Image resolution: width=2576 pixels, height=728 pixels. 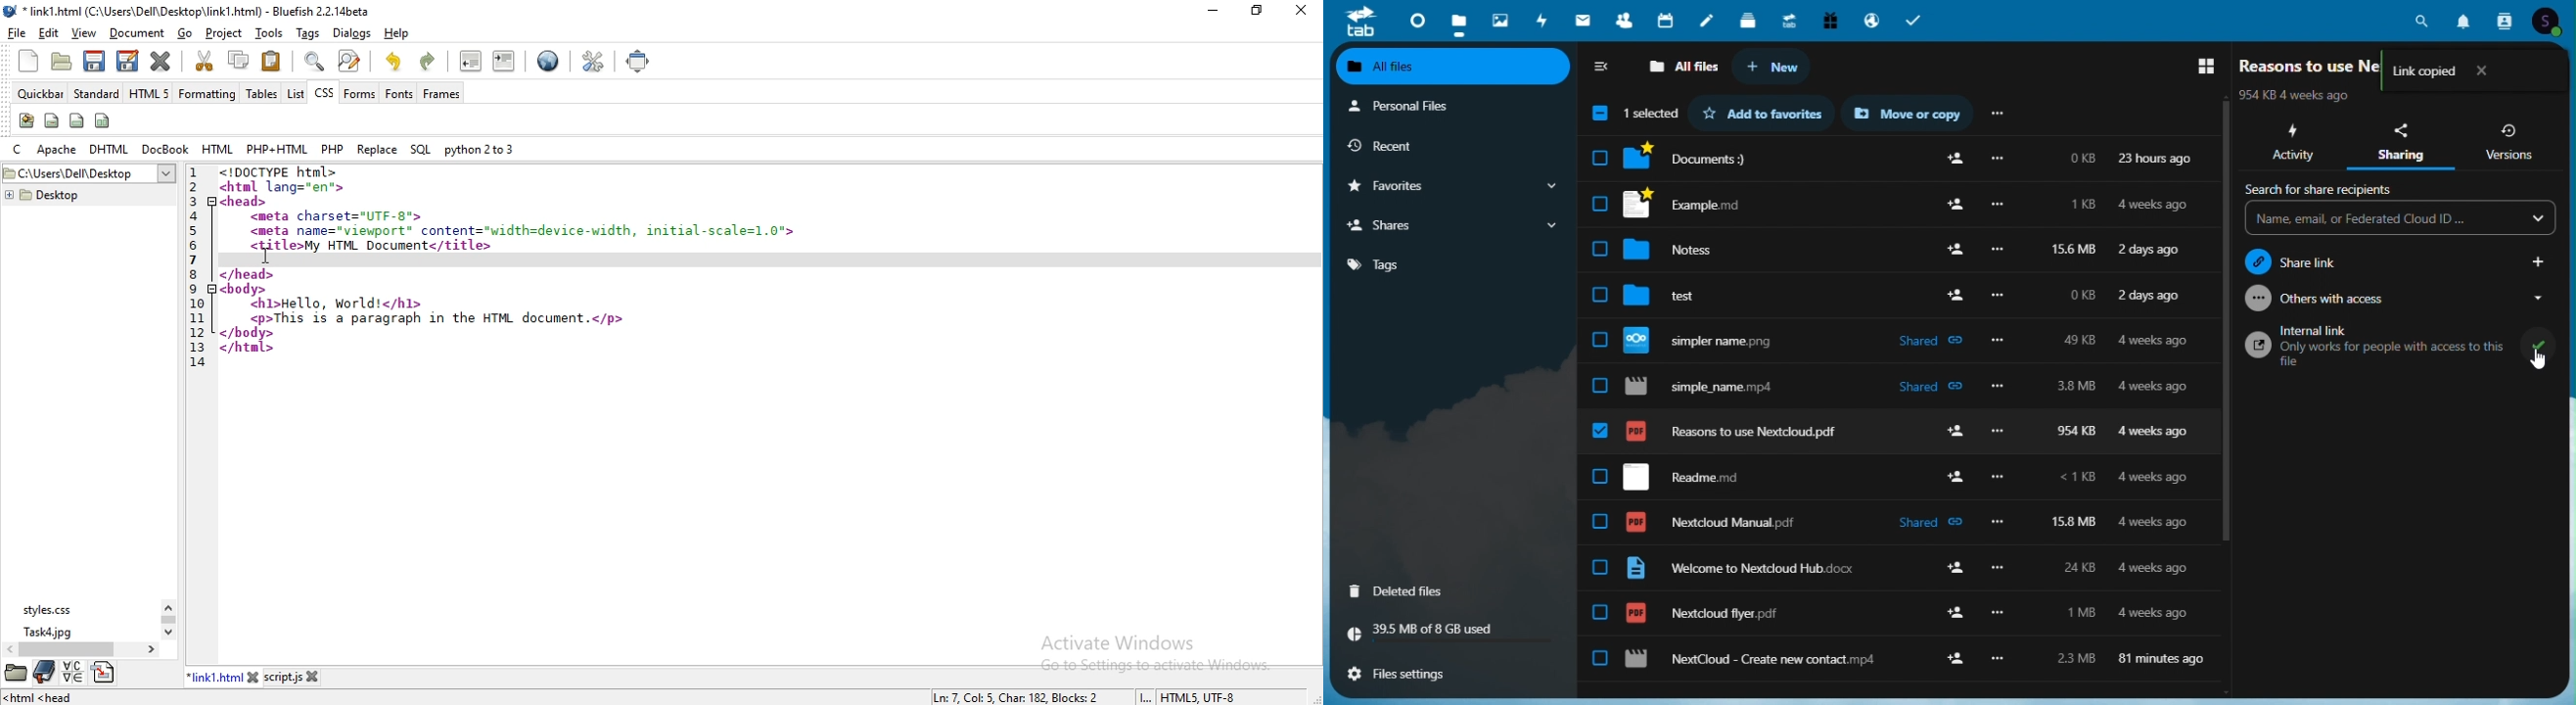 What do you see at coordinates (19, 150) in the screenshot?
I see `c` at bounding box center [19, 150].